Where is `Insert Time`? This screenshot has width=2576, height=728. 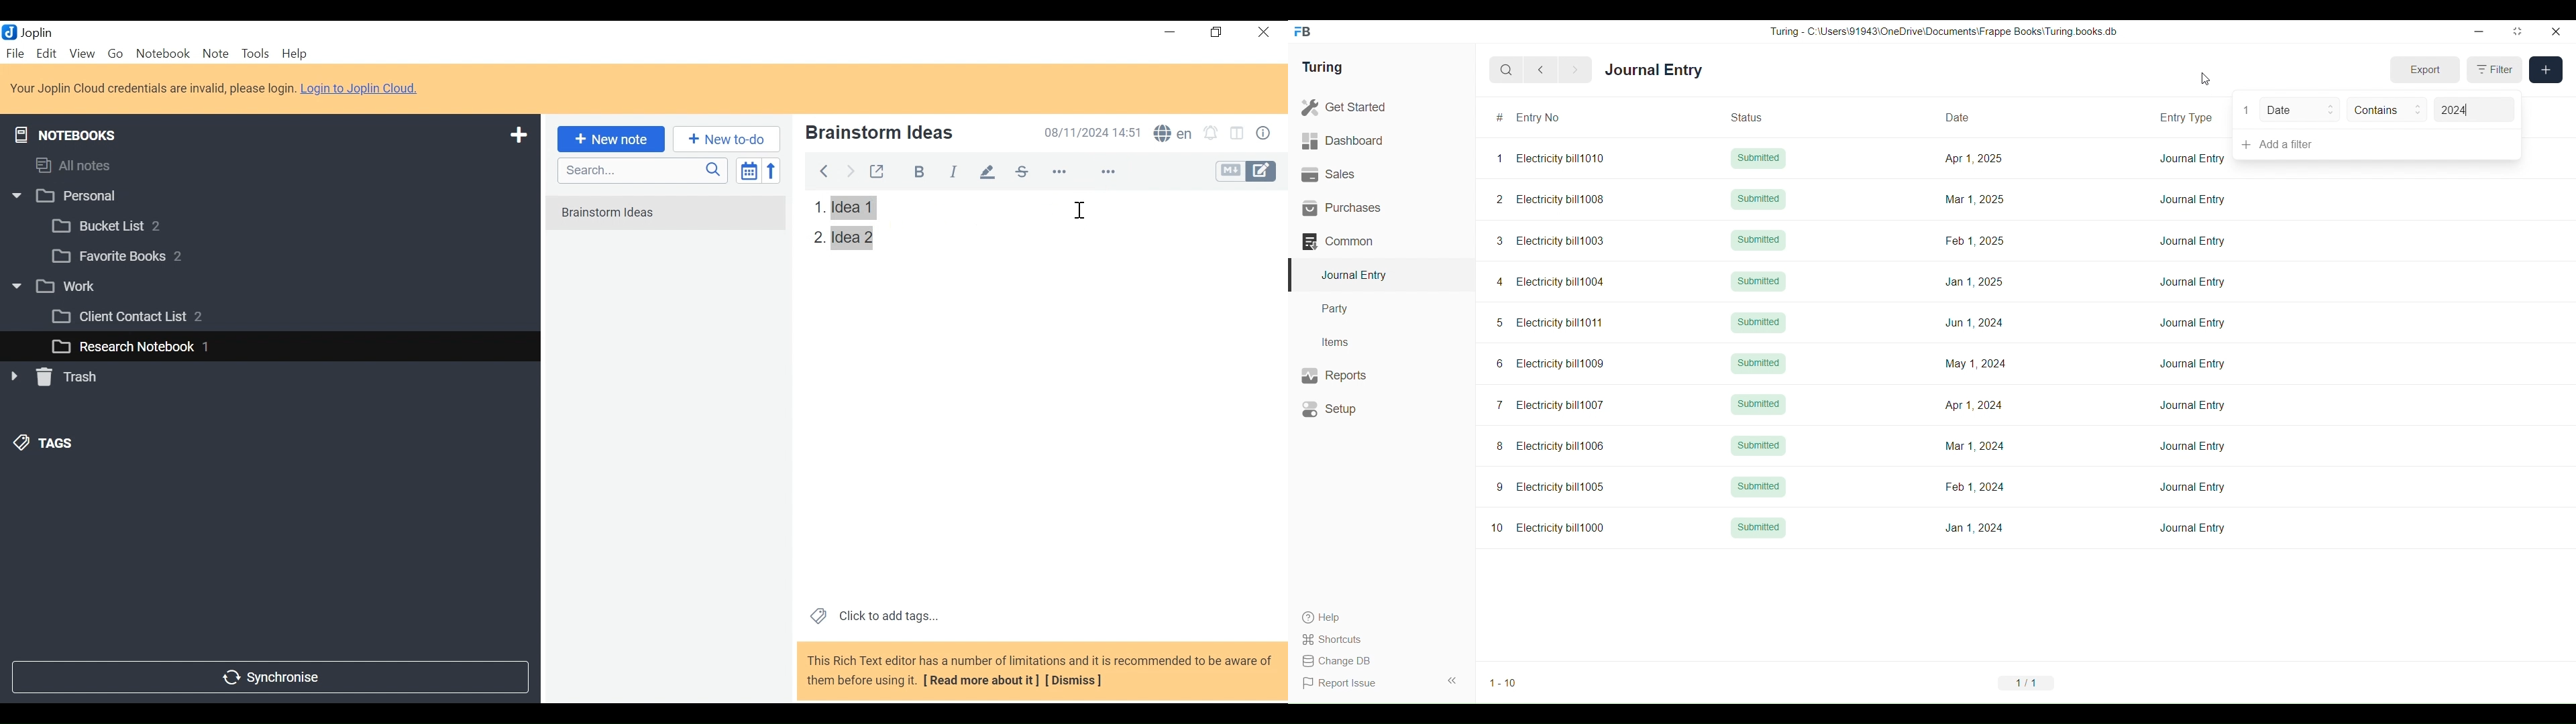 Insert Time is located at coordinates (1081, 217).